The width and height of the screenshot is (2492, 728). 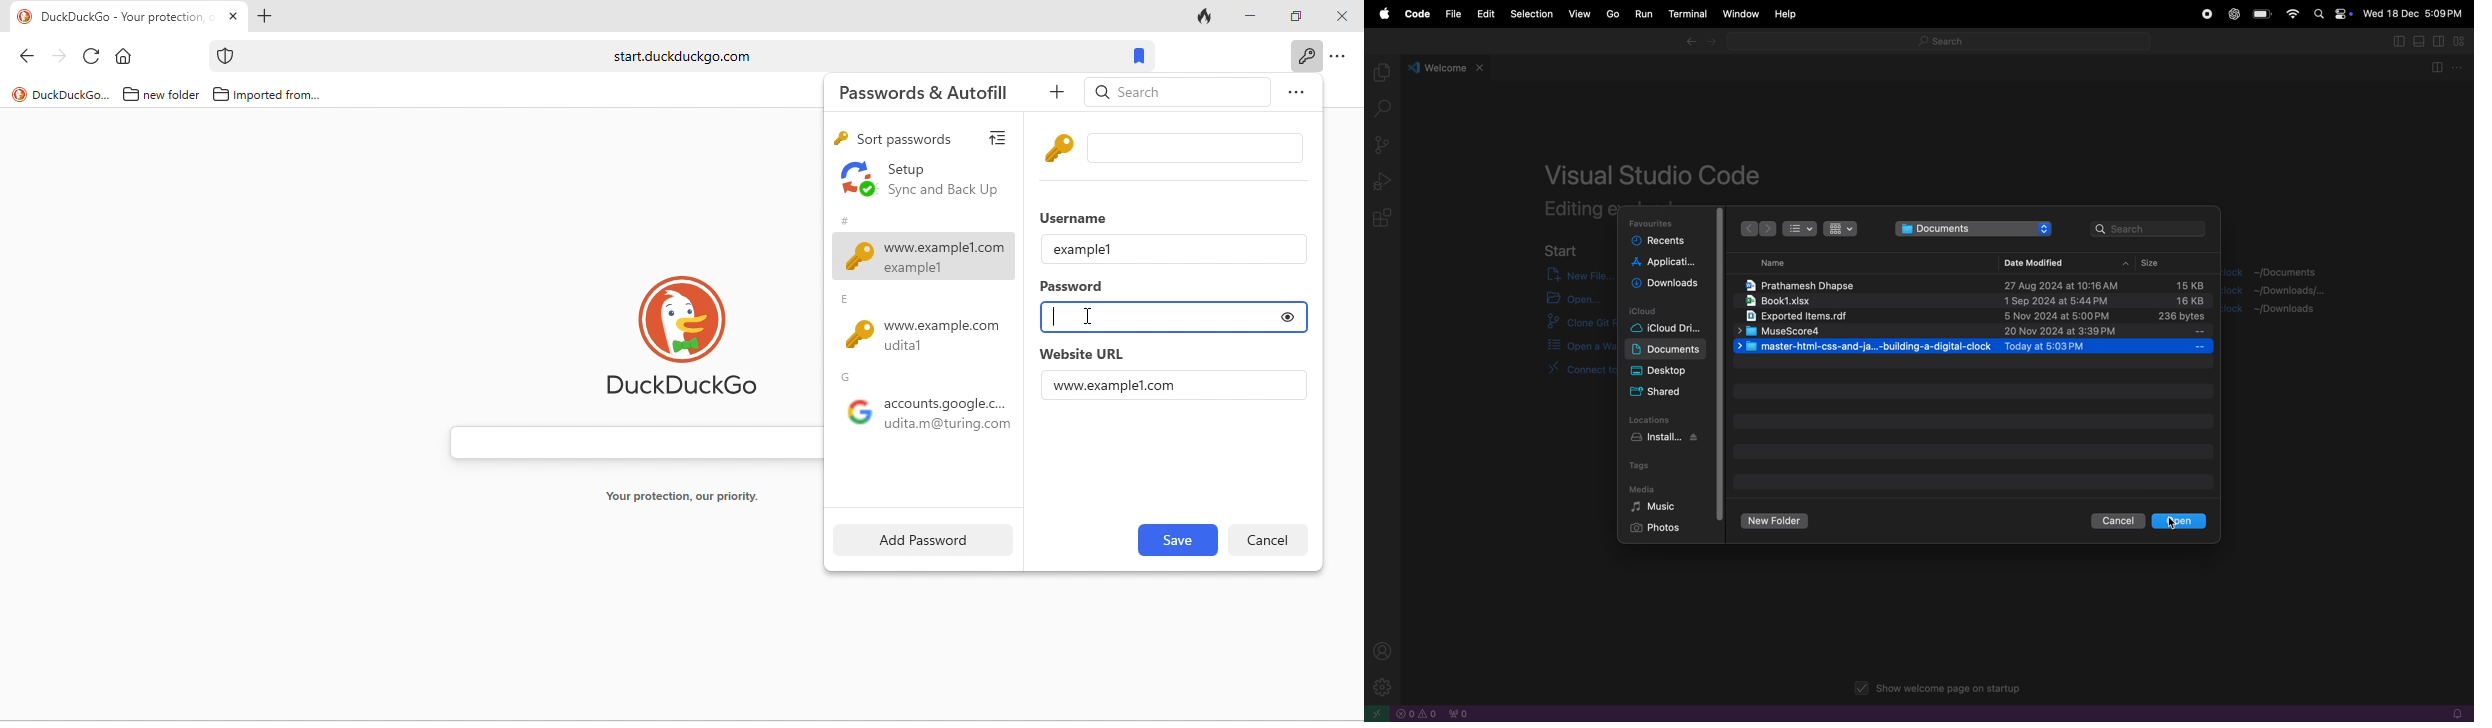 I want to click on alert, so click(x=2453, y=714).